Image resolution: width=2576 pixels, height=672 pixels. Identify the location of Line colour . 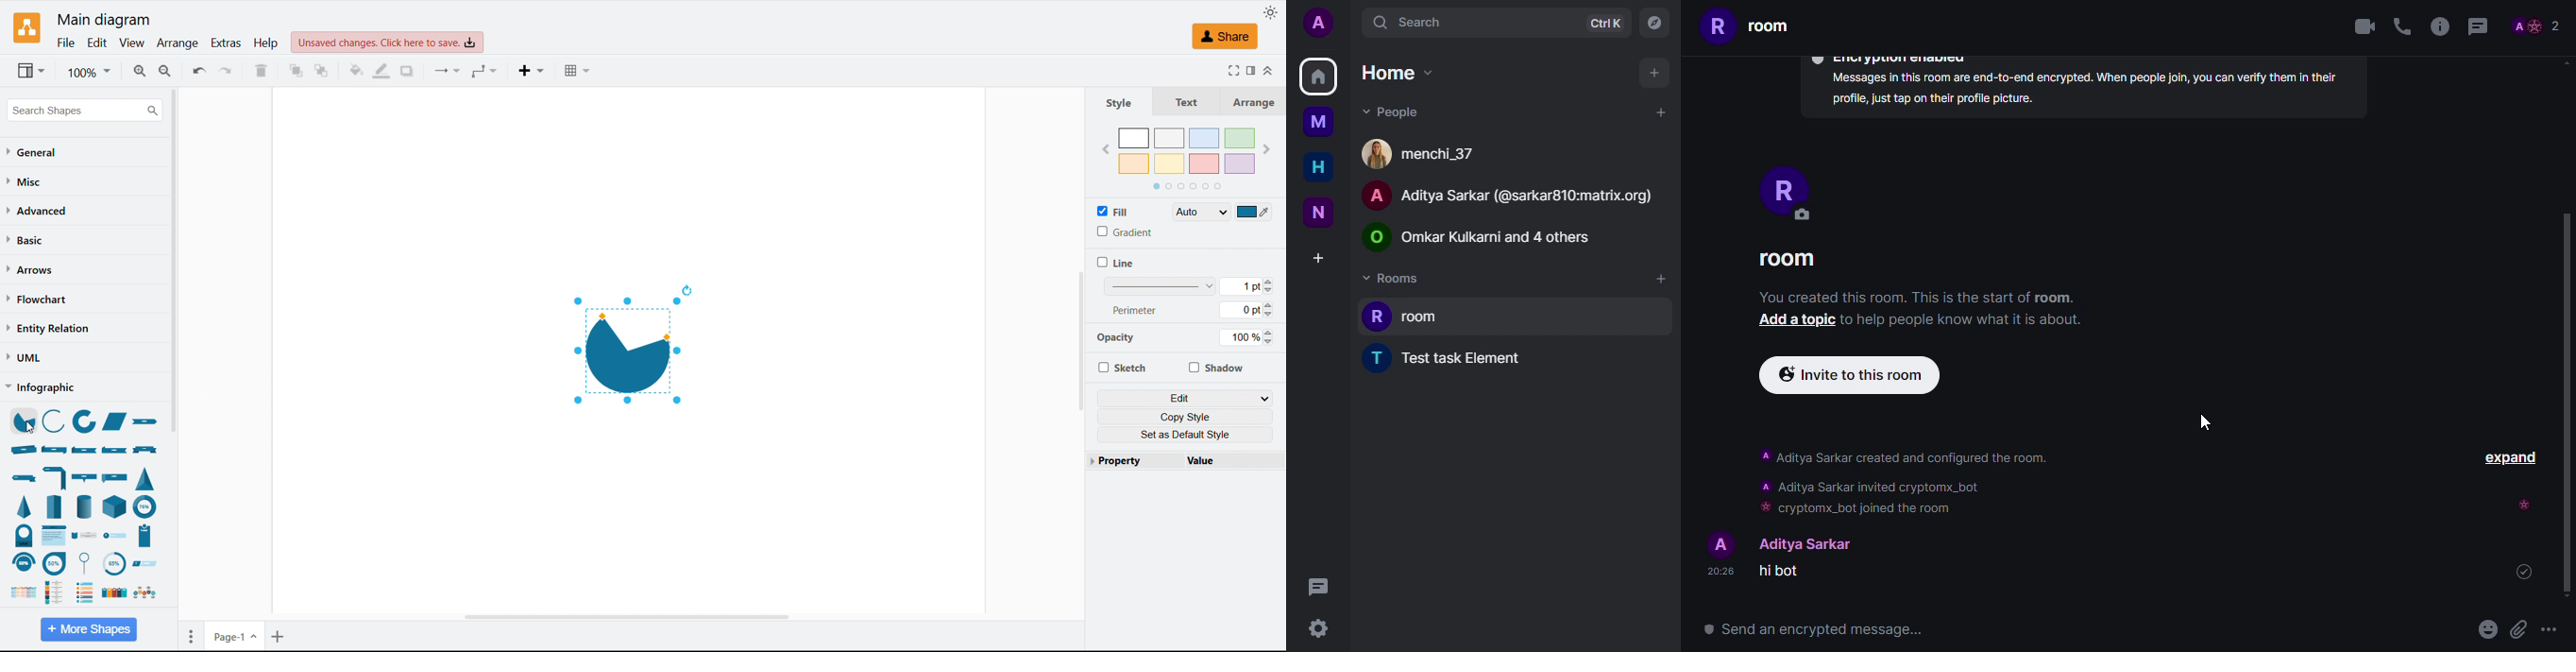
(383, 72).